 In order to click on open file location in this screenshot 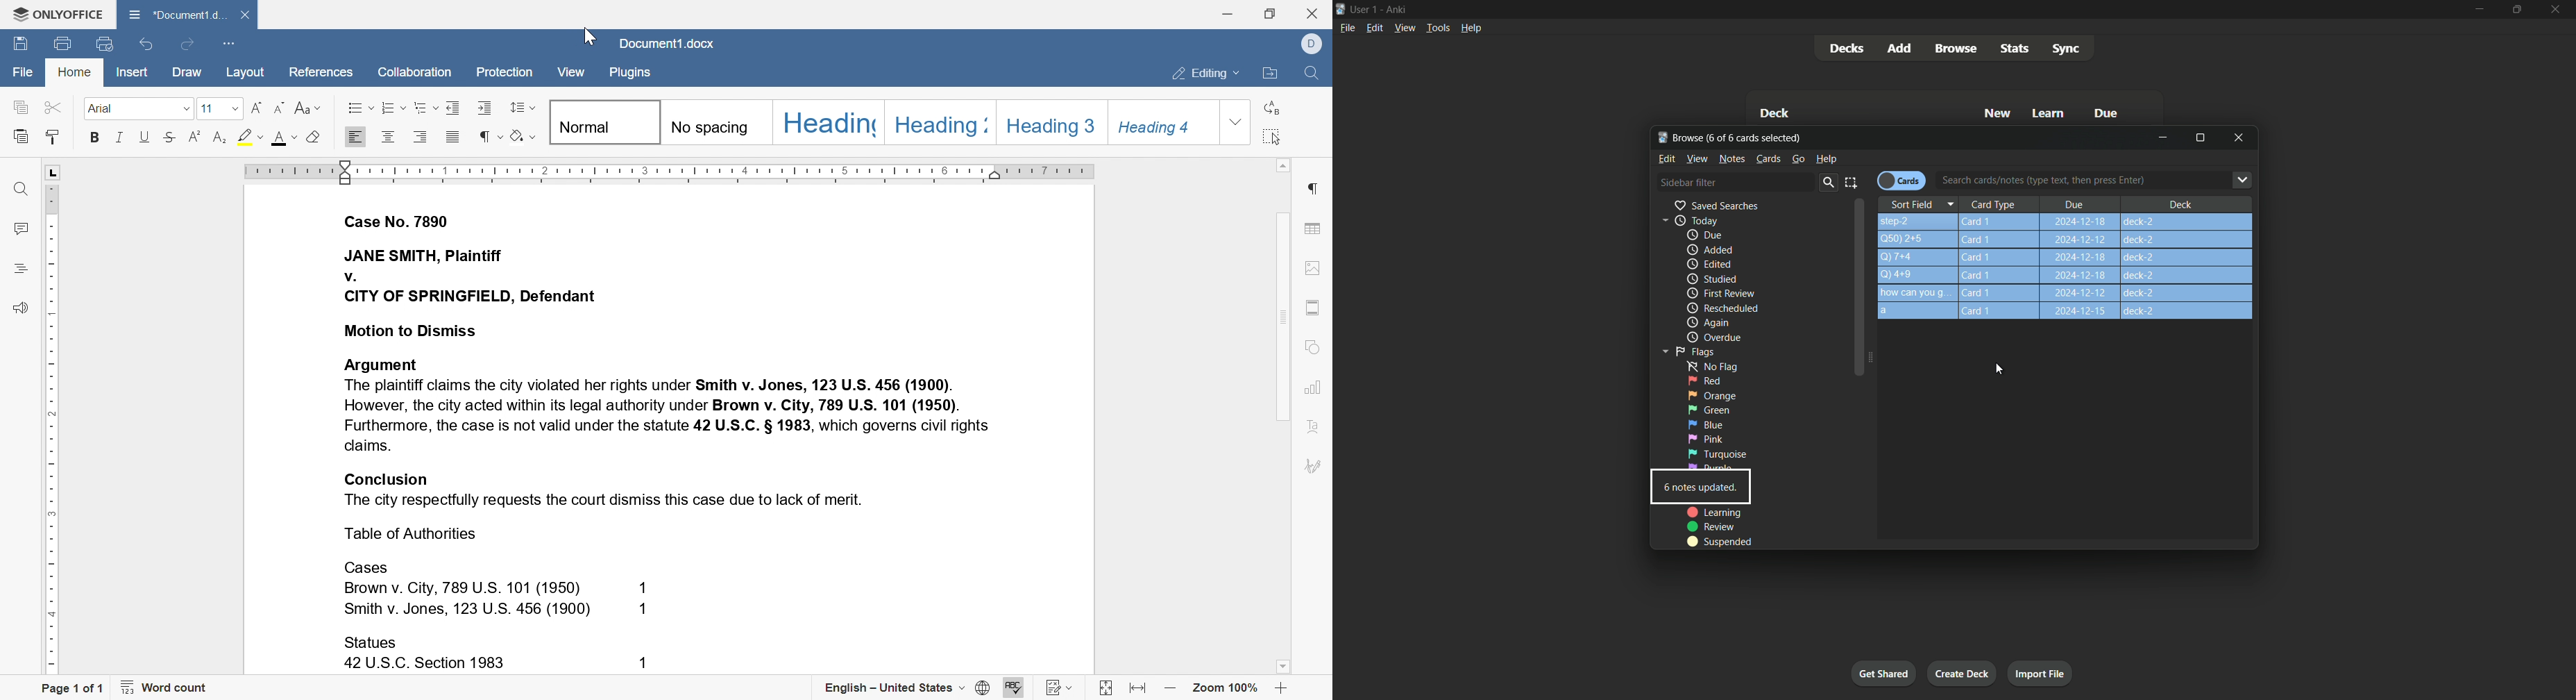, I will do `click(1270, 76)`.